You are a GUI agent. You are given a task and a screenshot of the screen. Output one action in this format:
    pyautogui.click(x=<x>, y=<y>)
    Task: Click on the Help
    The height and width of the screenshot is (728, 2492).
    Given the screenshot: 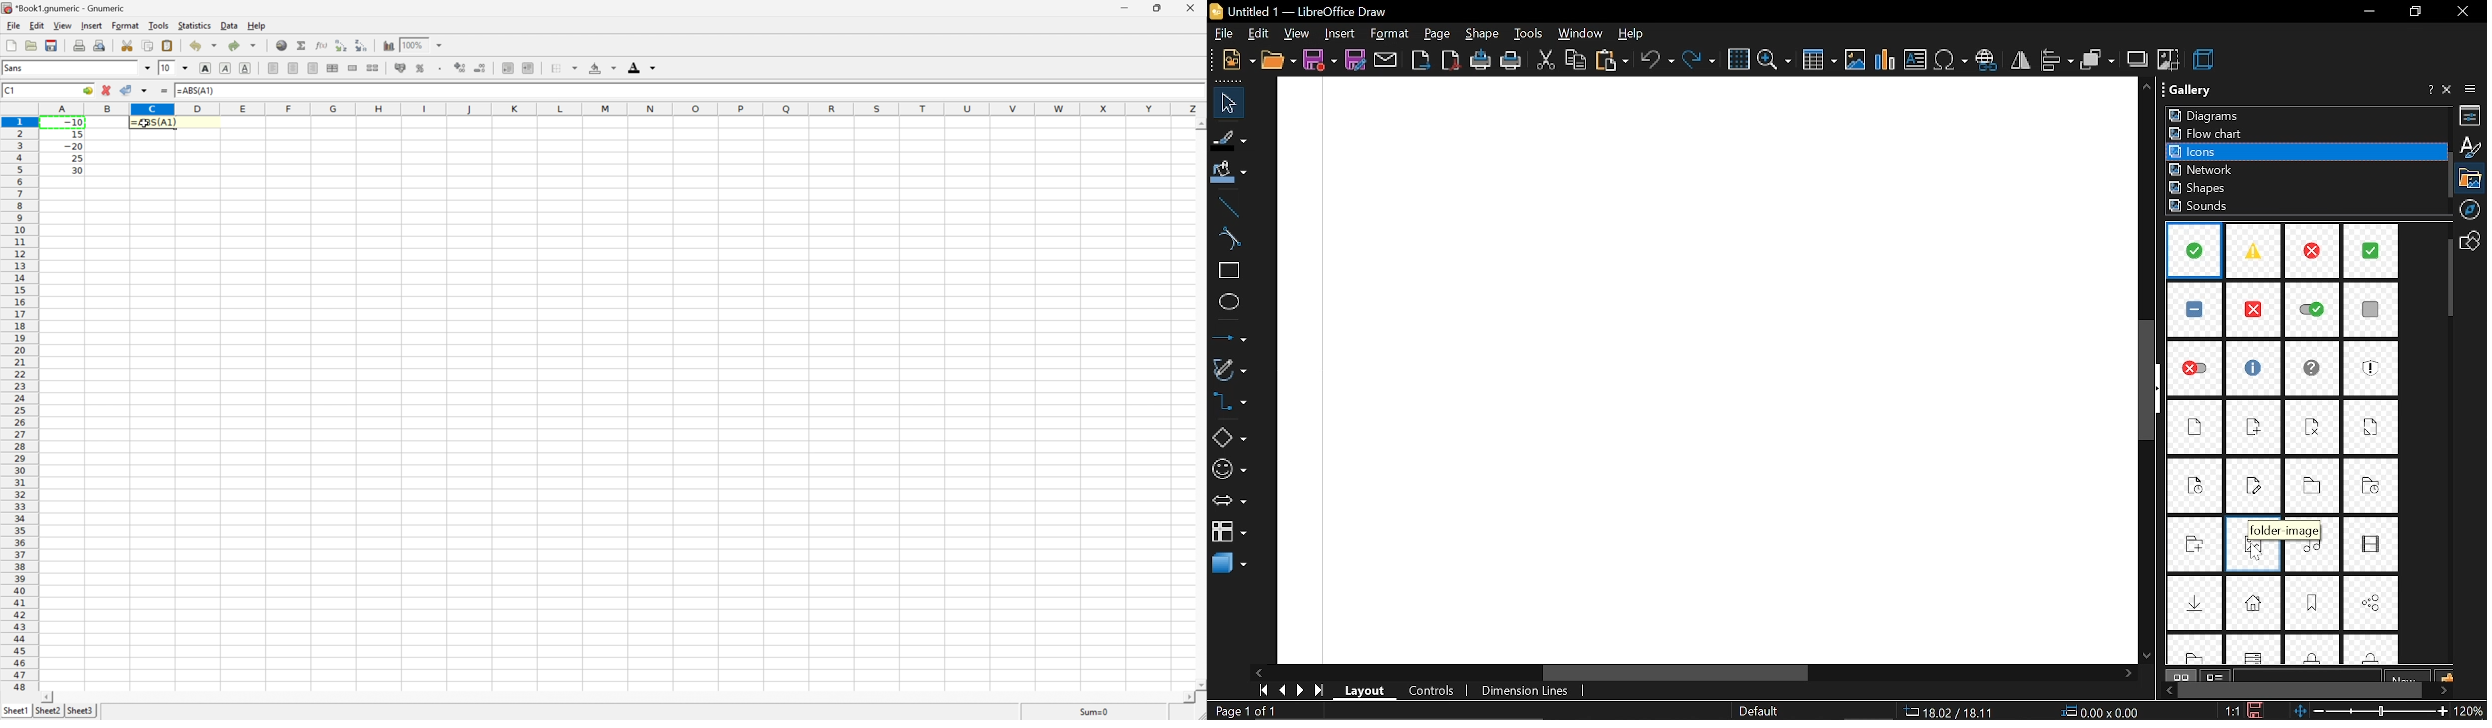 What is the action you would take?
    pyautogui.click(x=257, y=26)
    